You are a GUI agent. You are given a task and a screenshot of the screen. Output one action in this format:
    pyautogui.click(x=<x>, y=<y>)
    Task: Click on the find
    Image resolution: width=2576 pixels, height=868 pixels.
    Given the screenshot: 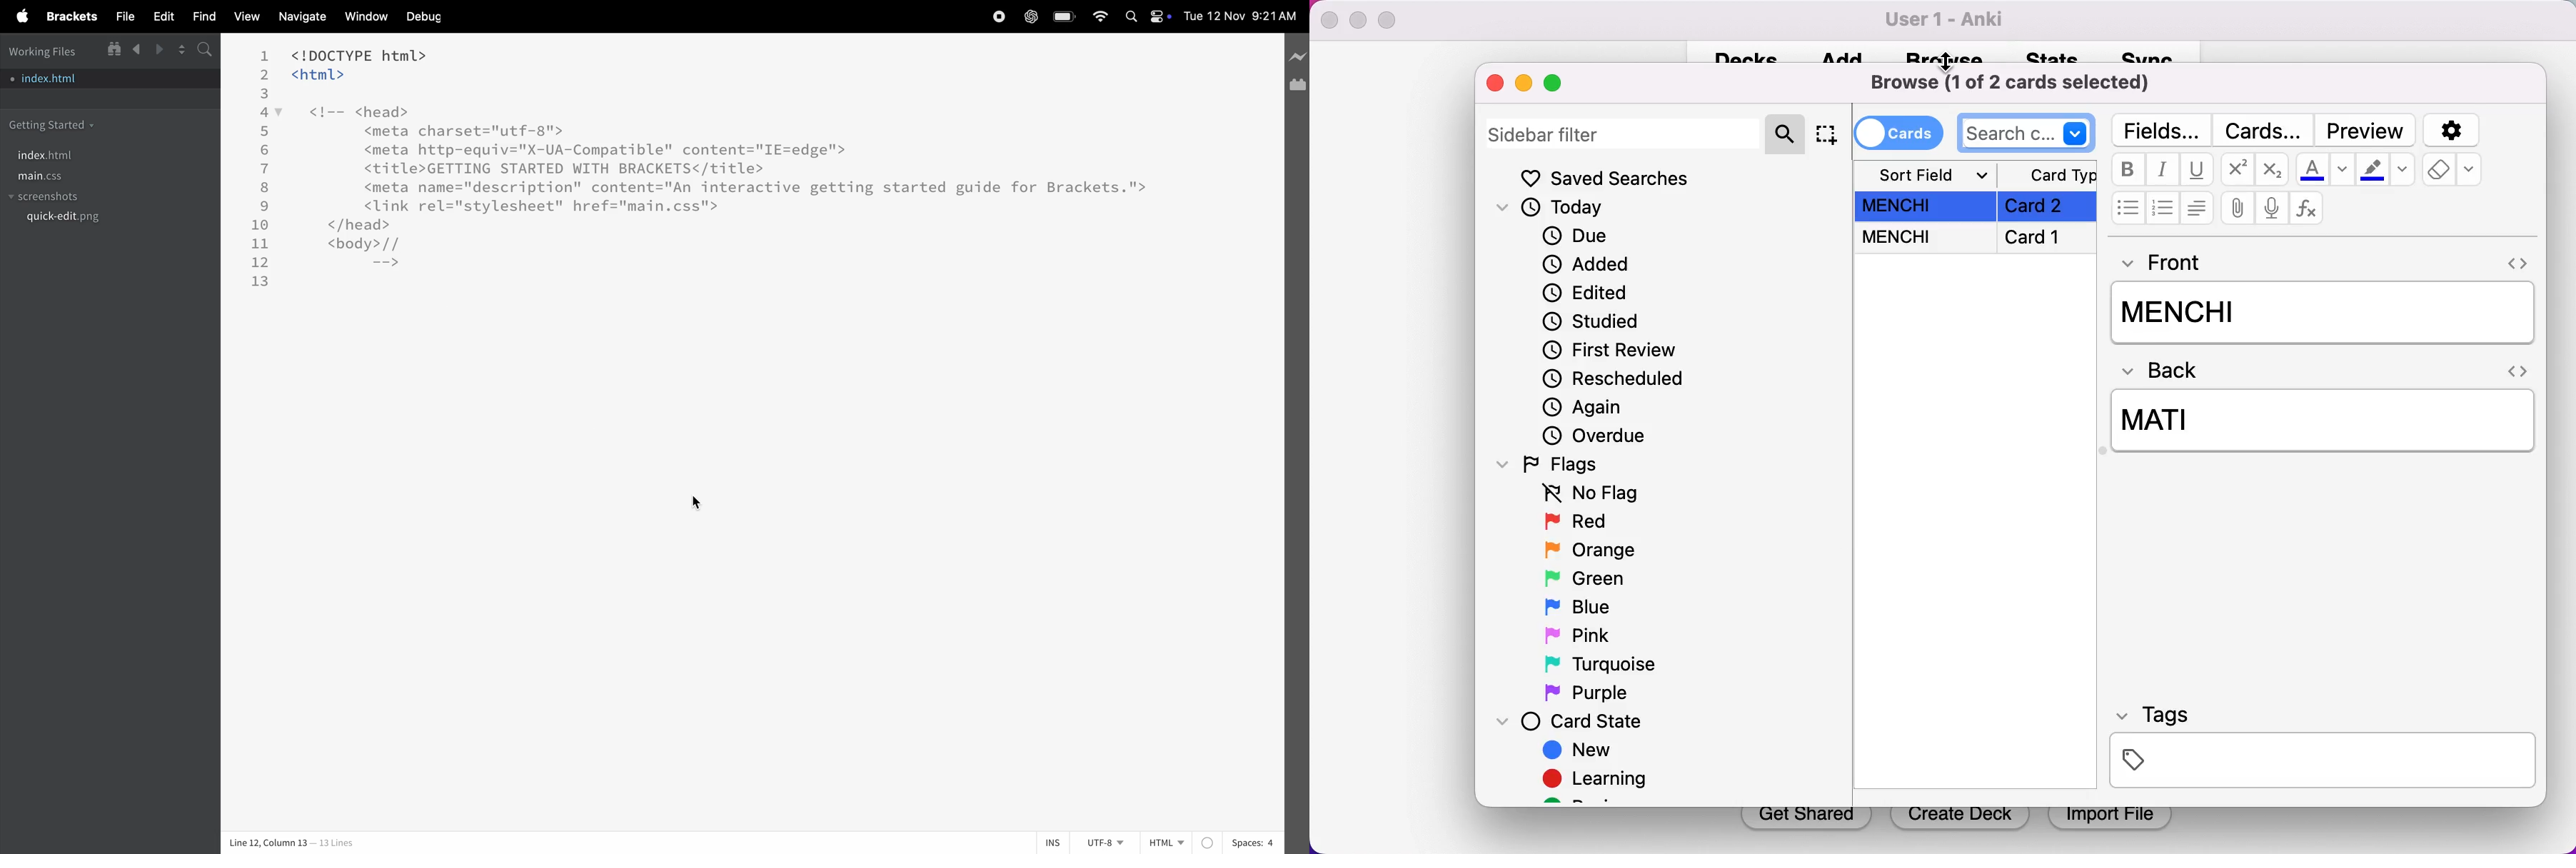 What is the action you would take?
    pyautogui.click(x=200, y=16)
    